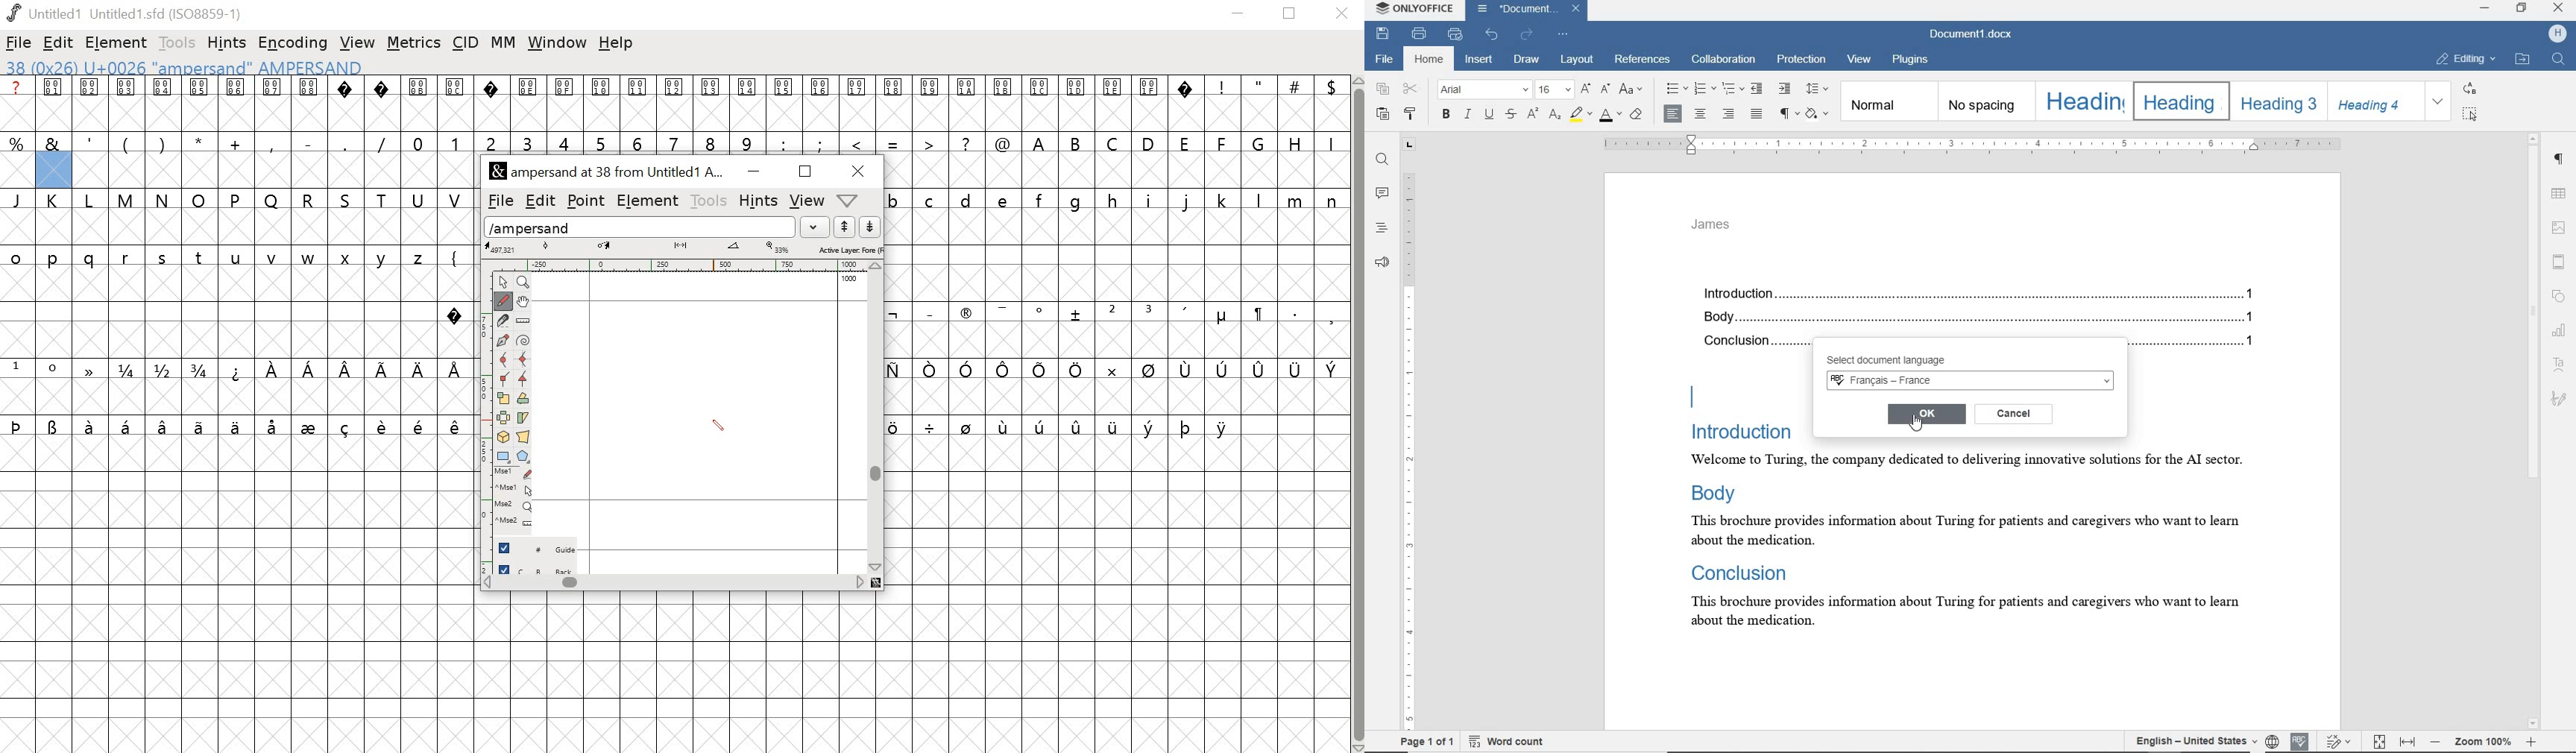 Image resolution: width=2576 pixels, height=756 pixels. Describe the element at coordinates (456, 198) in the screenshot. I see `V` at that location.